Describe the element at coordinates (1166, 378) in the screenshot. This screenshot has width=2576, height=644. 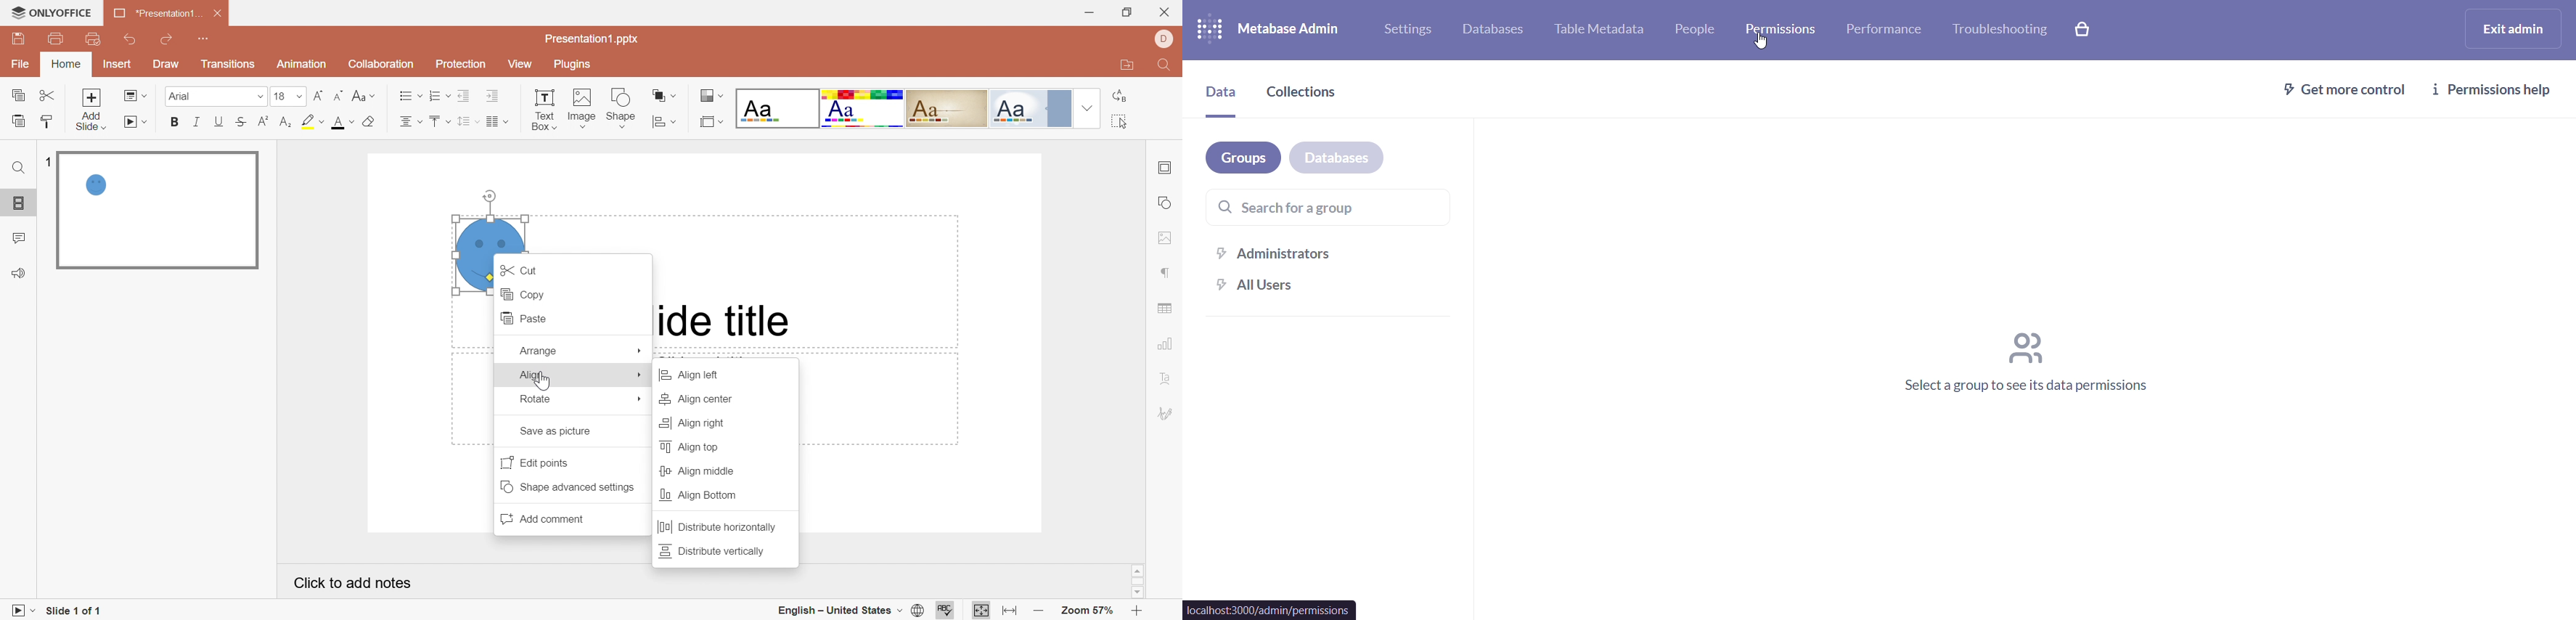
I see `Text Art settings` at that location.